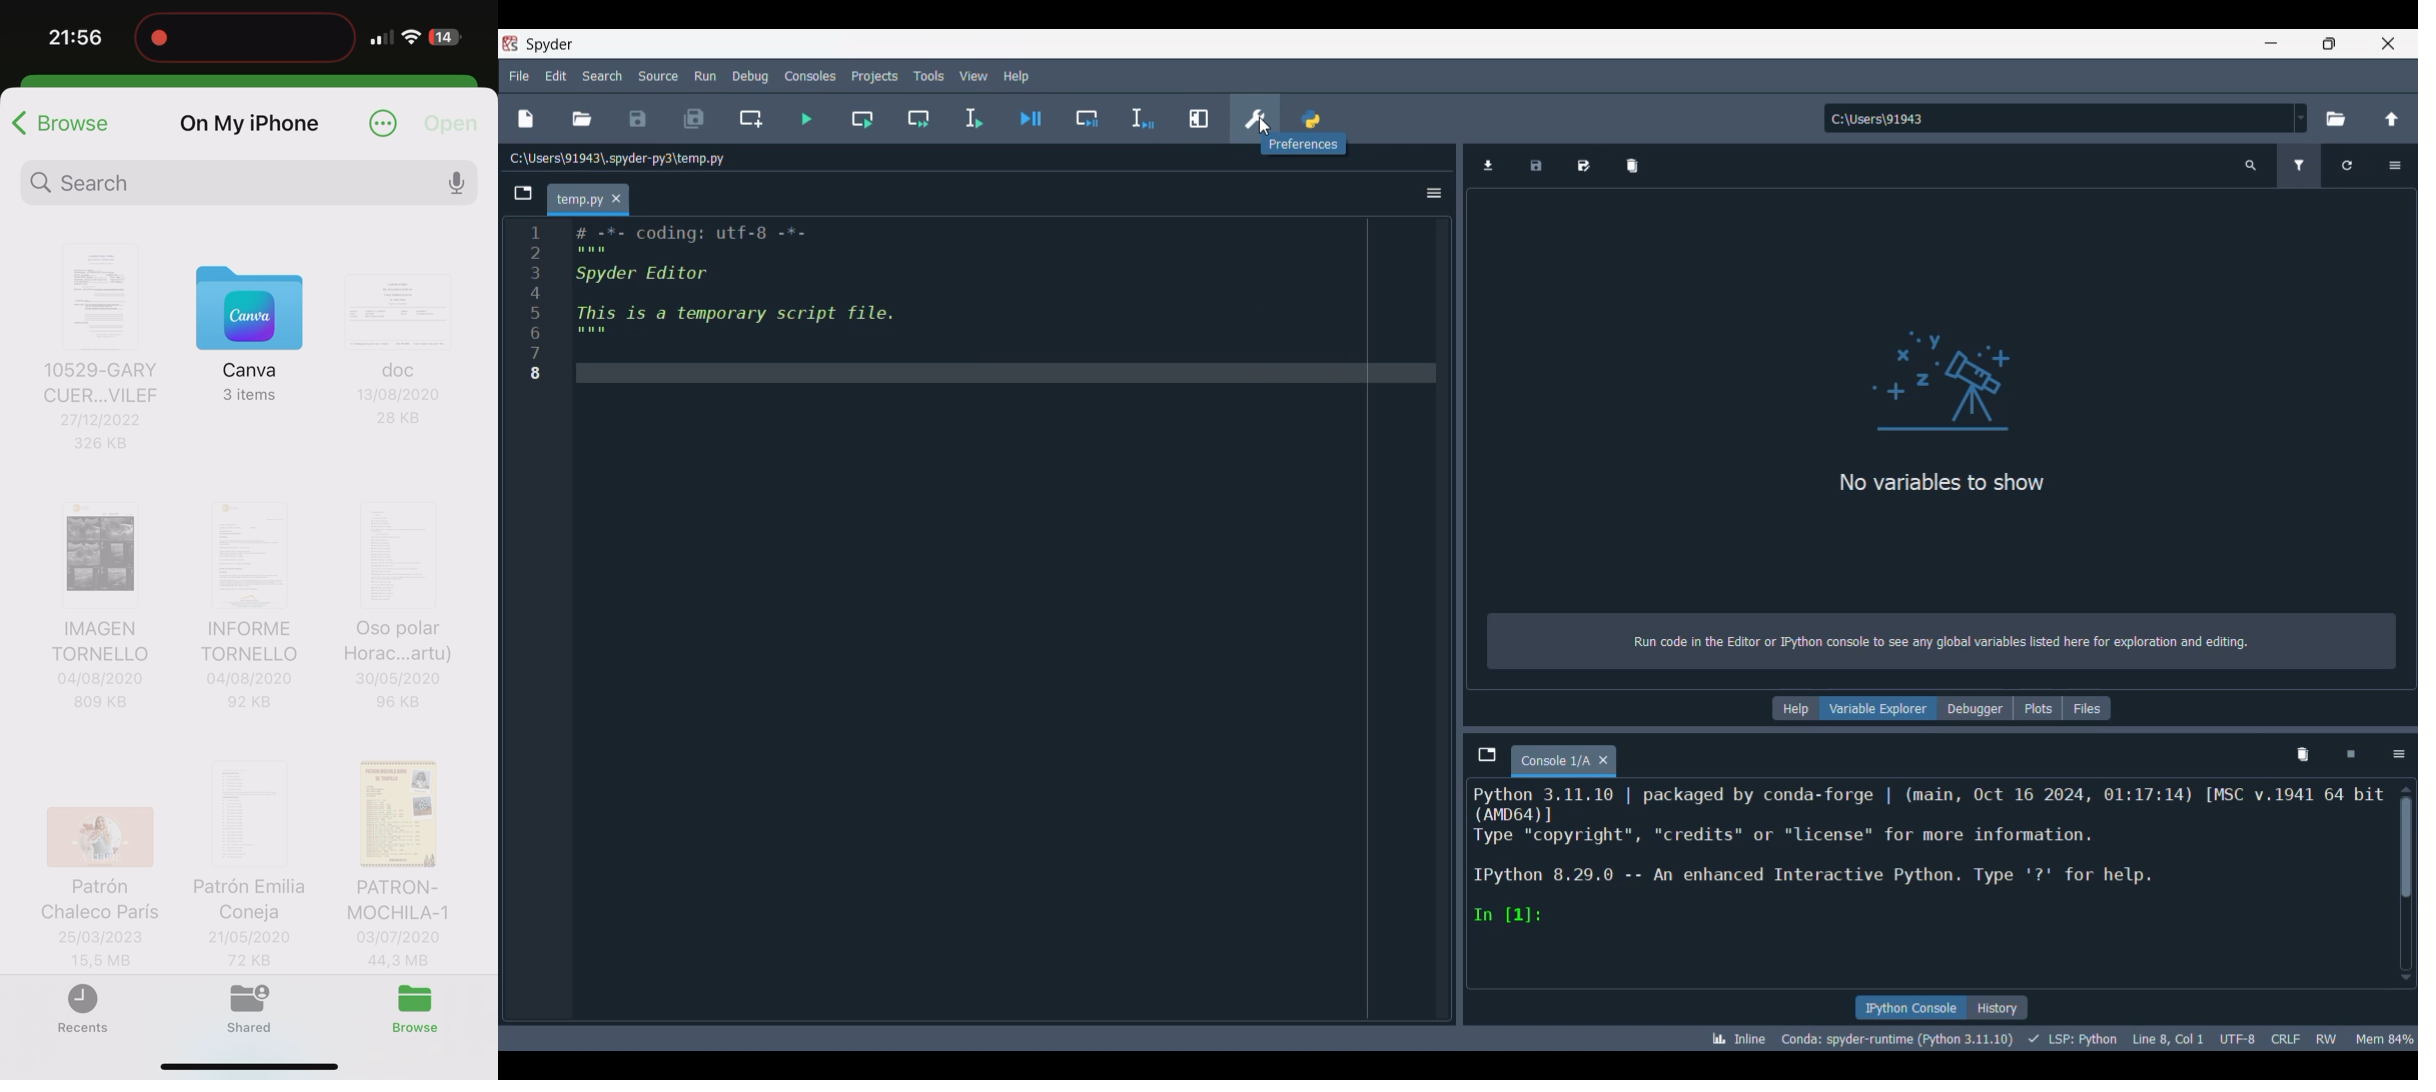 The width and height of the screenshot is (2436, 1092). What do you see at coordinates (1261, 129) in the screenshot?
I see `Cursor` at bounding box center [1261, 129].